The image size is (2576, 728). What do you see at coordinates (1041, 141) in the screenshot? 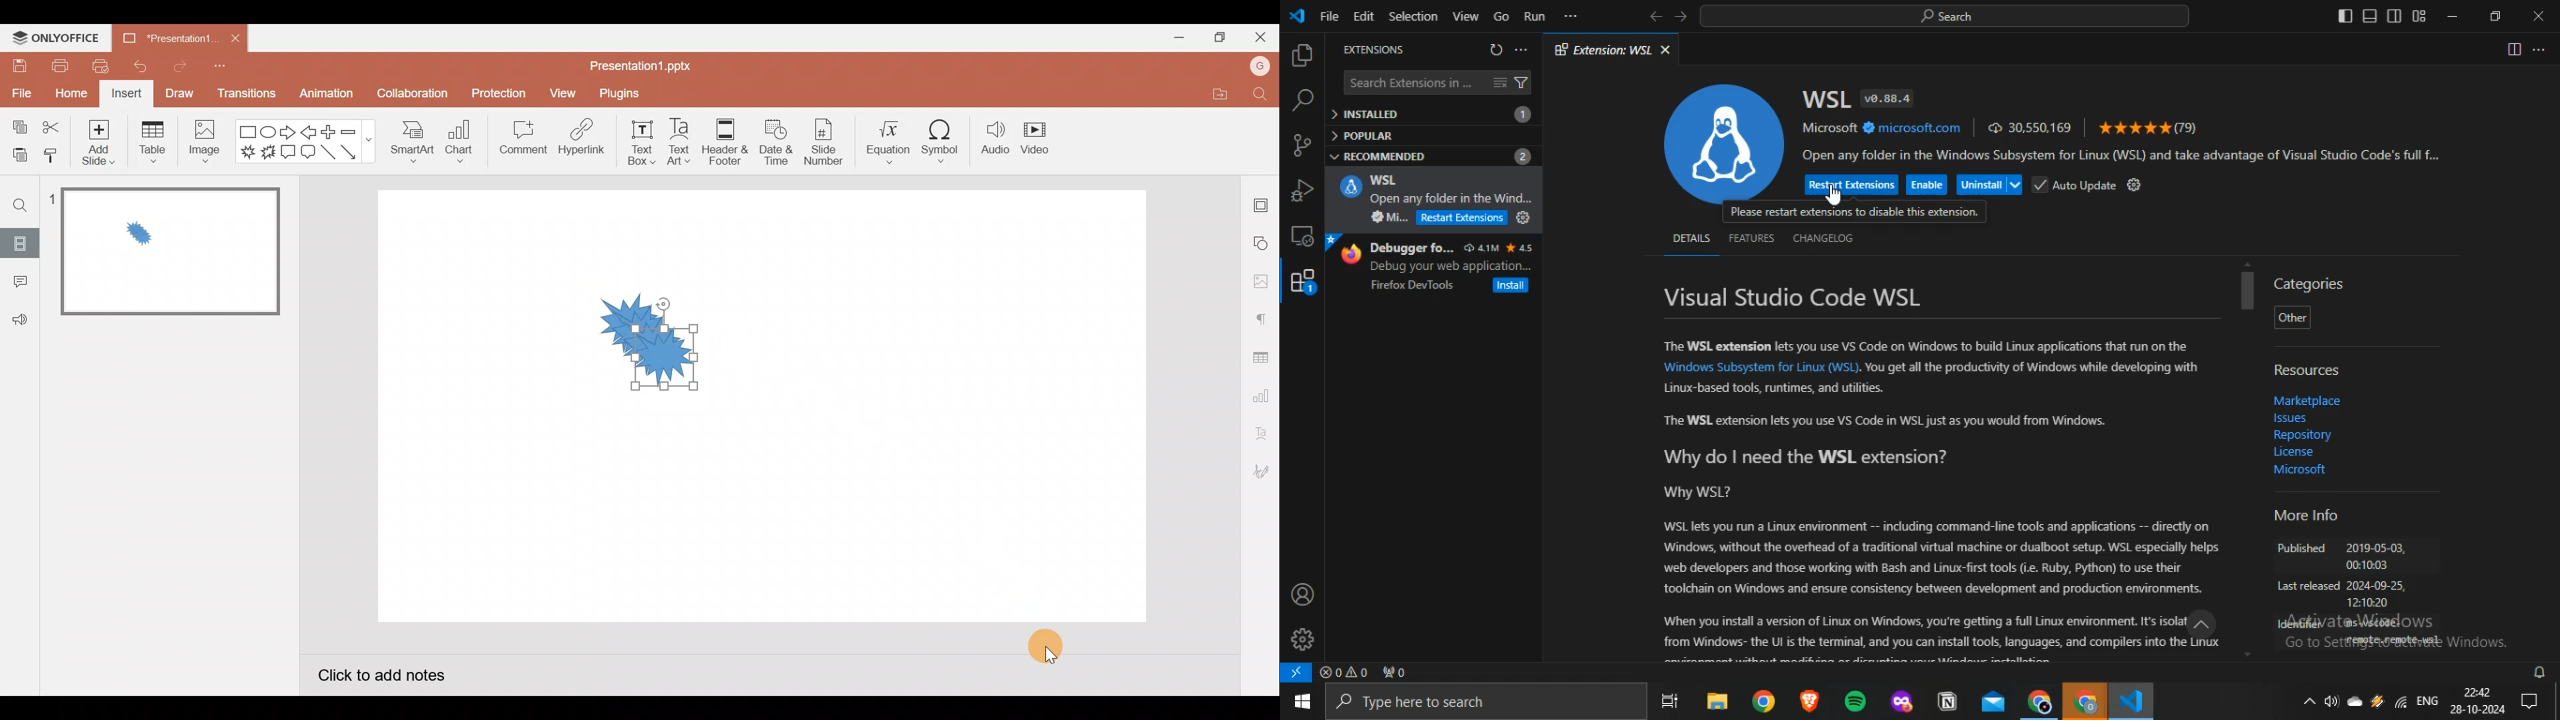
I see `Video` at bounding box center [1041, 141].